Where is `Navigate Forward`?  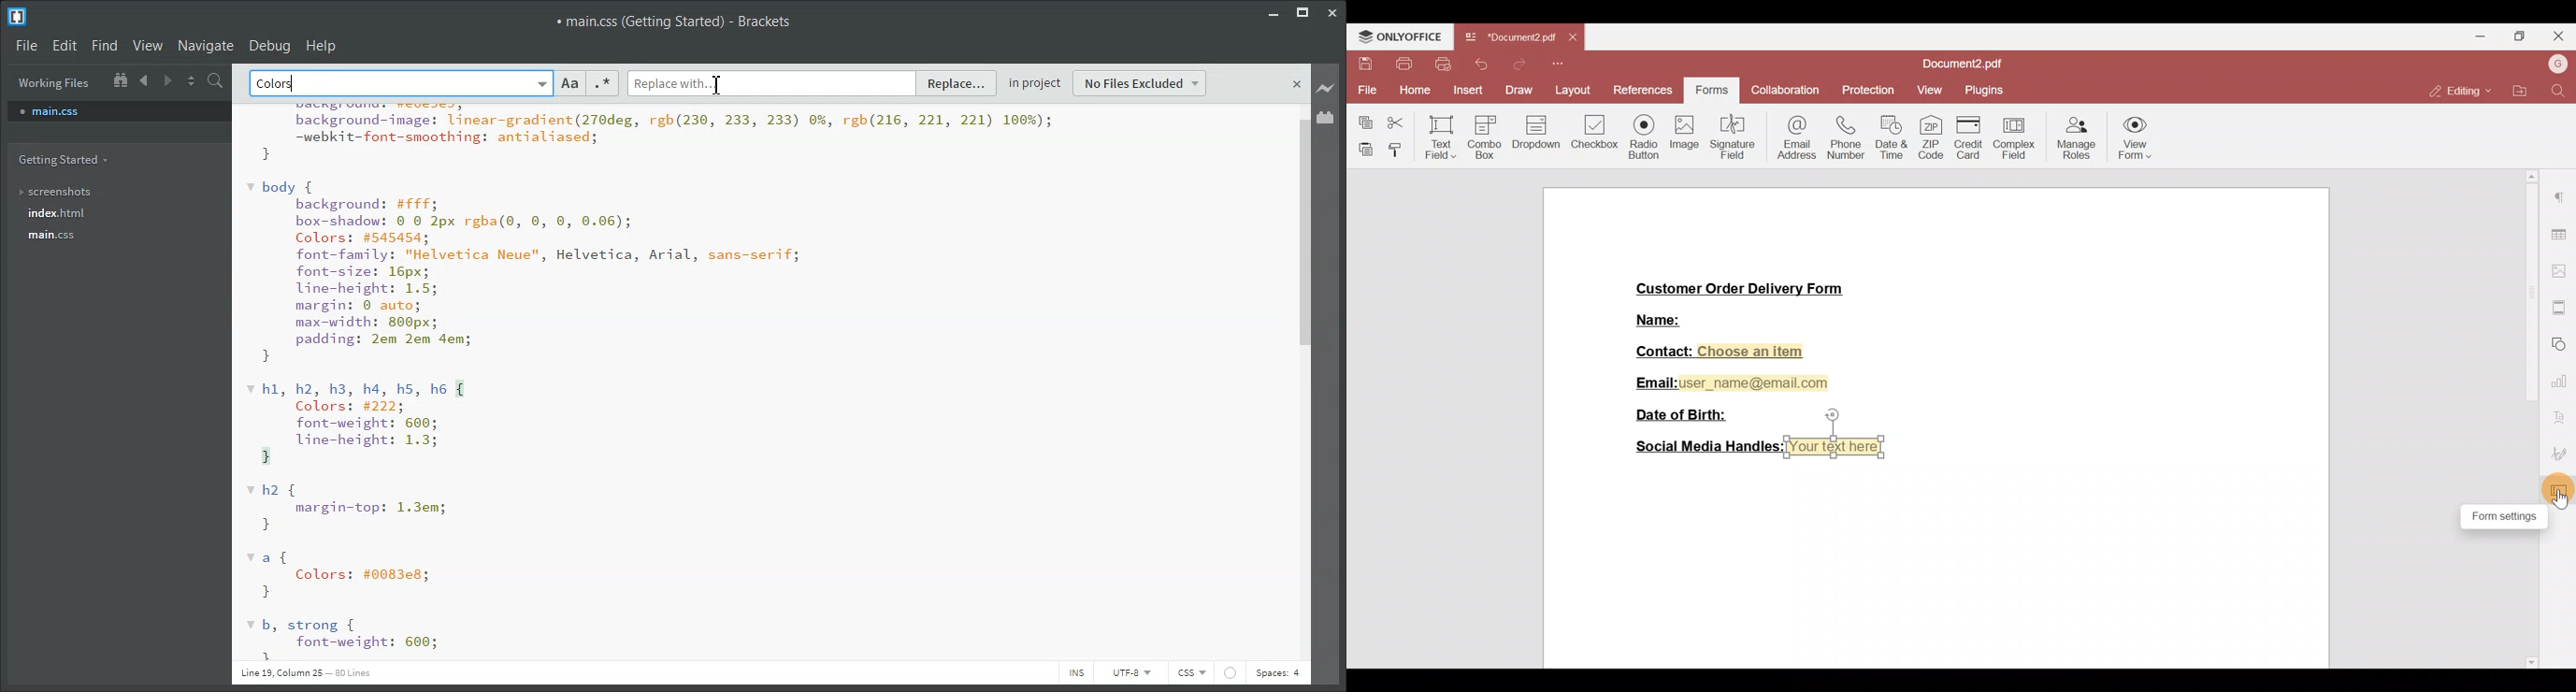 Navigate Forward is located at coordinates (168, 79).